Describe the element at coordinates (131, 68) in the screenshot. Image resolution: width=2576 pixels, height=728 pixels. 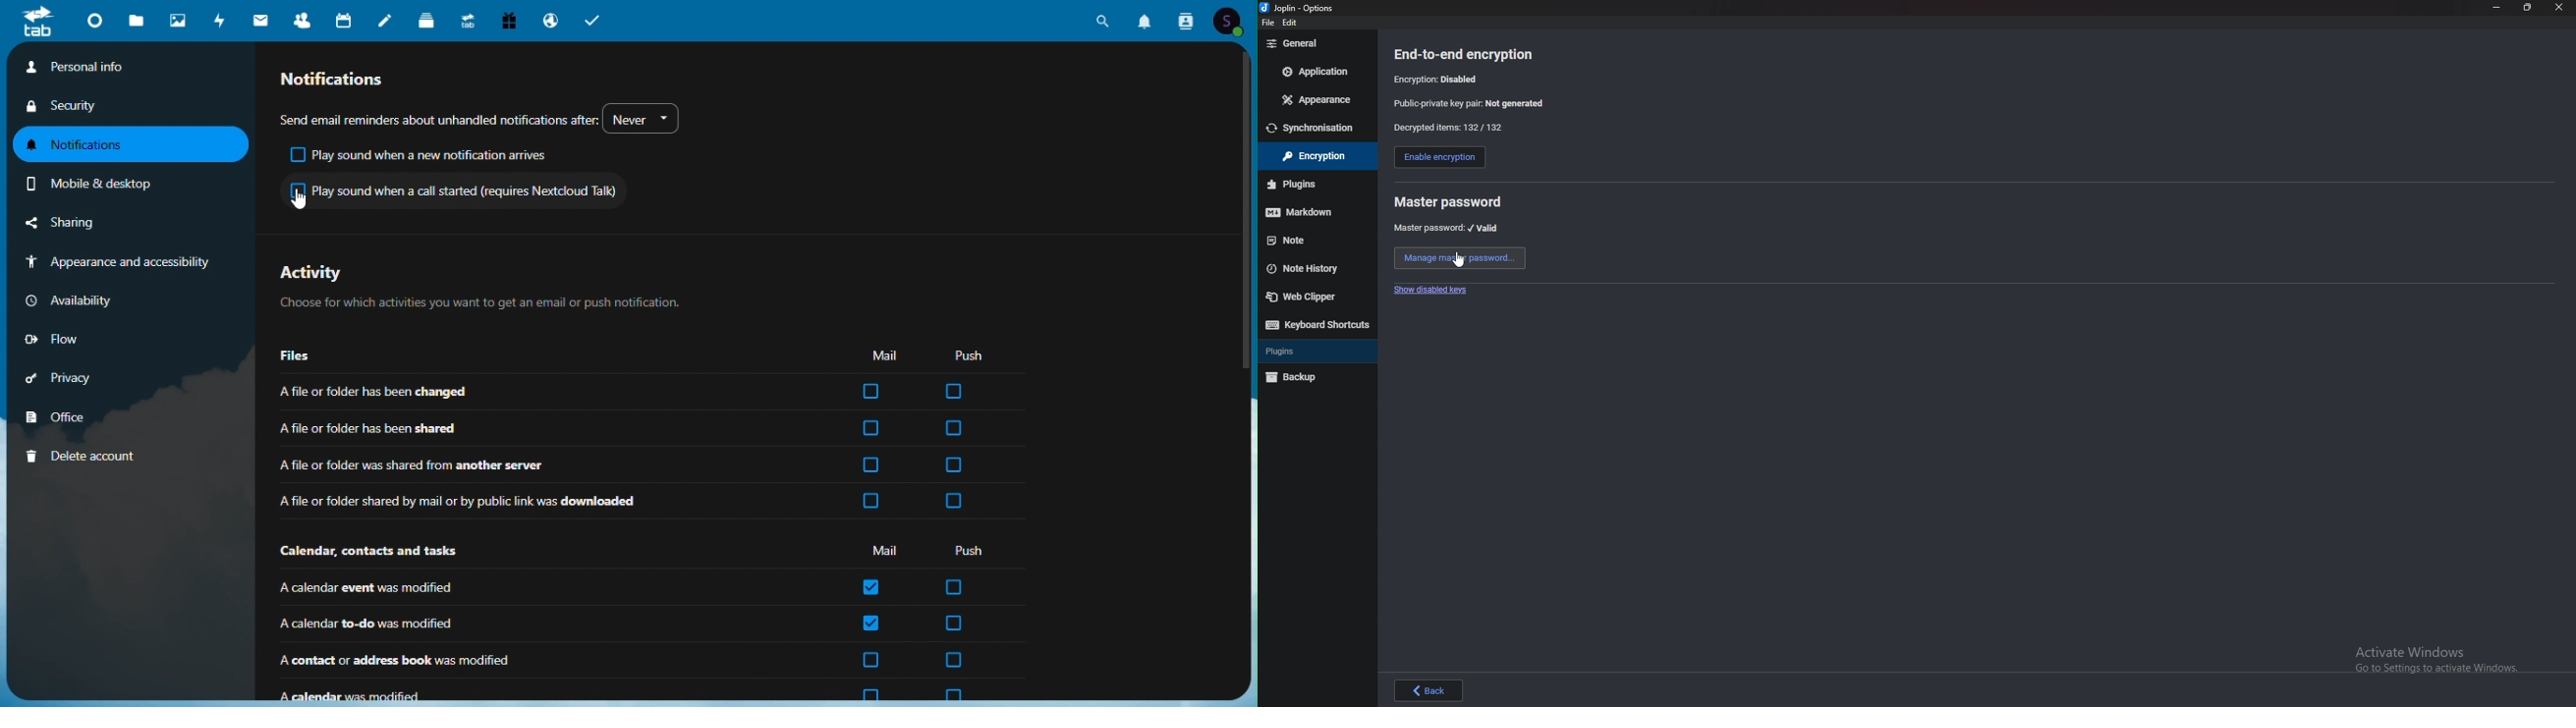
I see `Personal info` at that location.